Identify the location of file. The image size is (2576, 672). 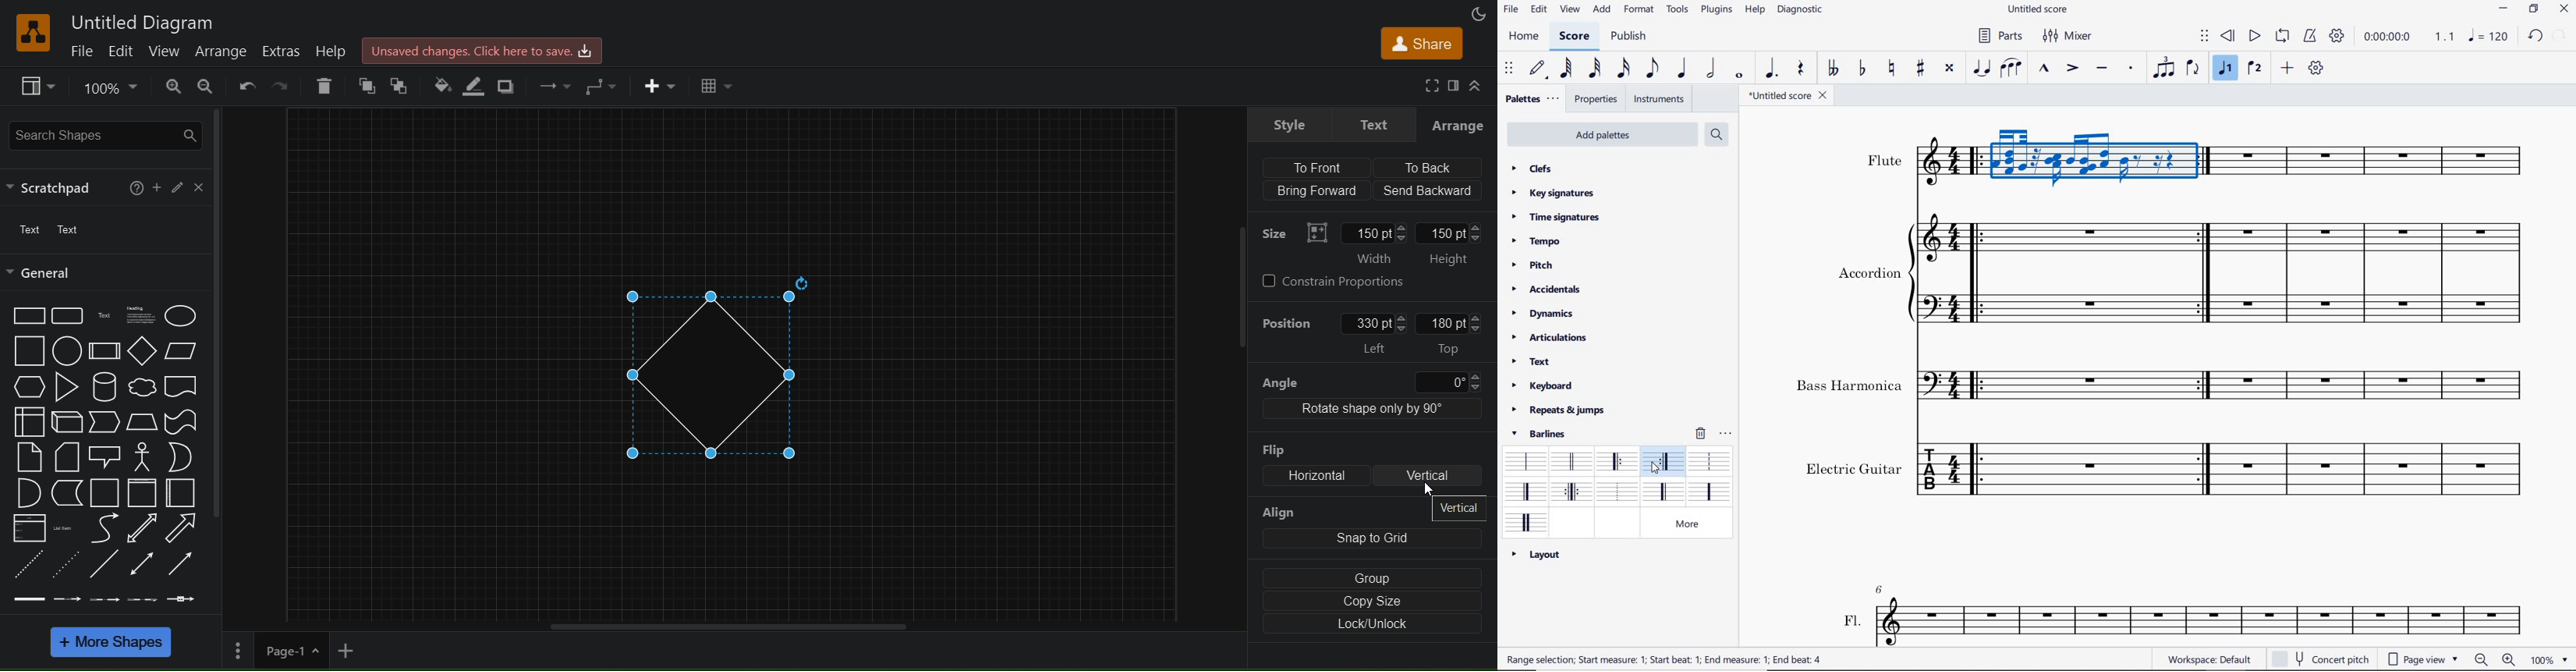
(86, 51).